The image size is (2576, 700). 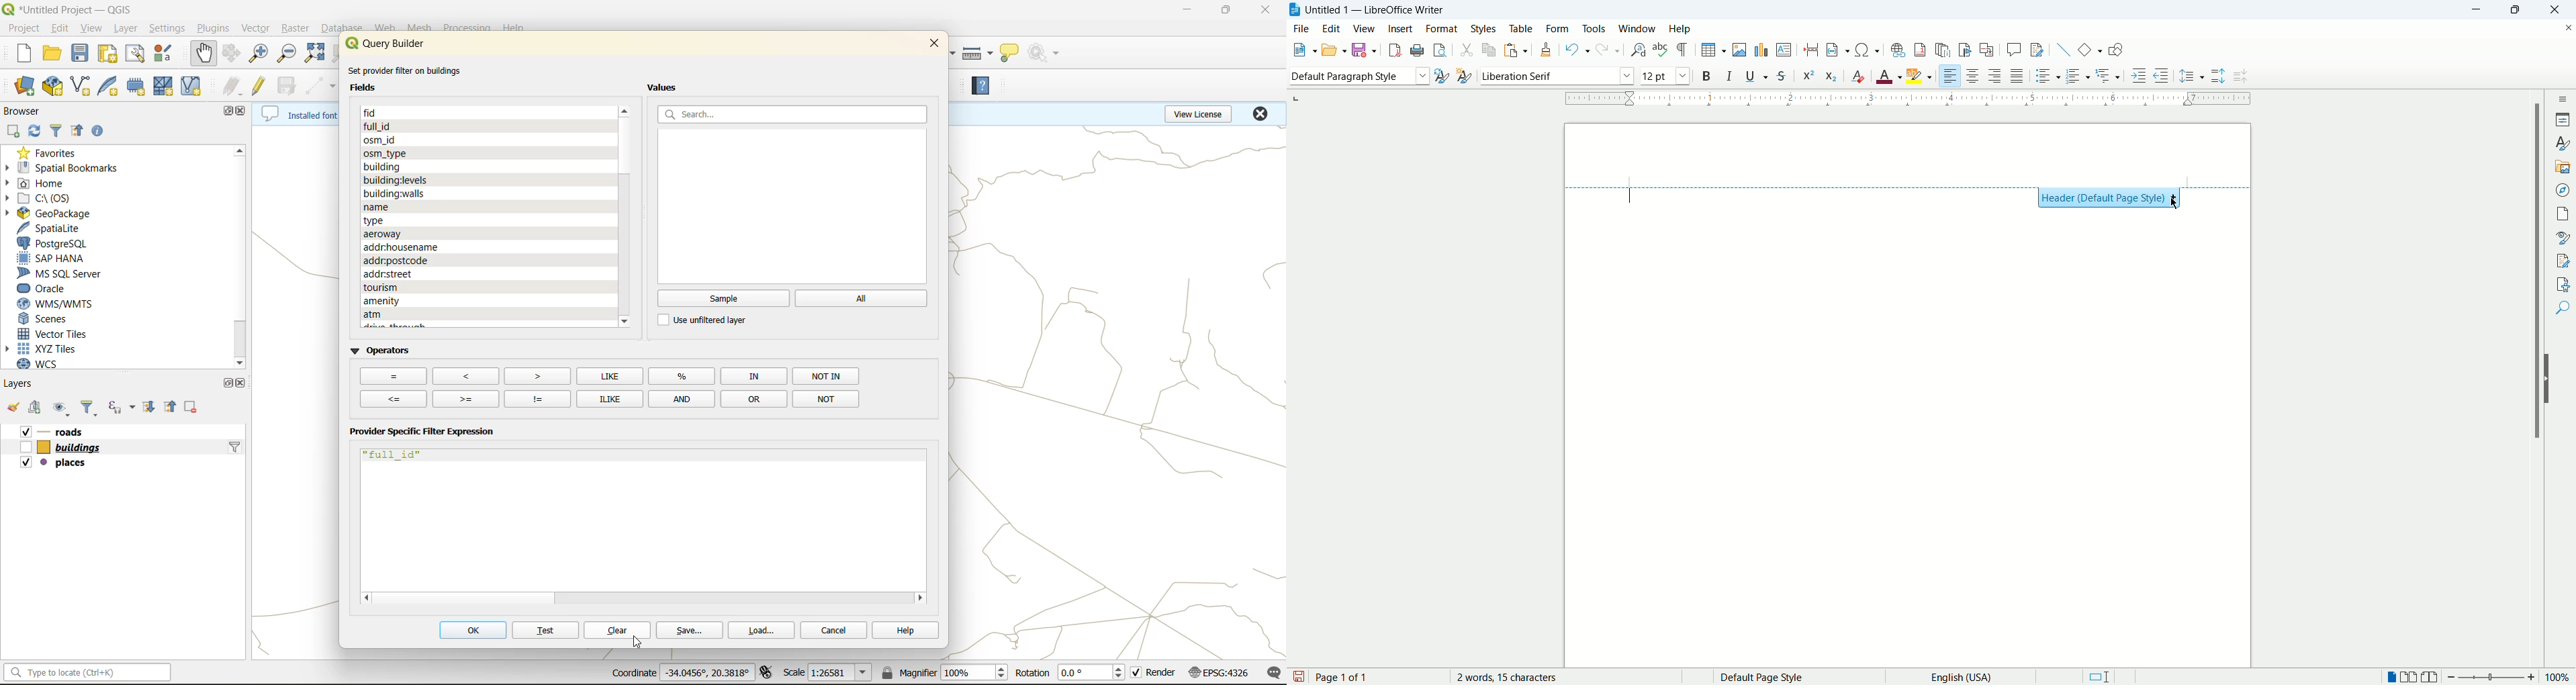 I want to click on save, so click(x=83, y=53).